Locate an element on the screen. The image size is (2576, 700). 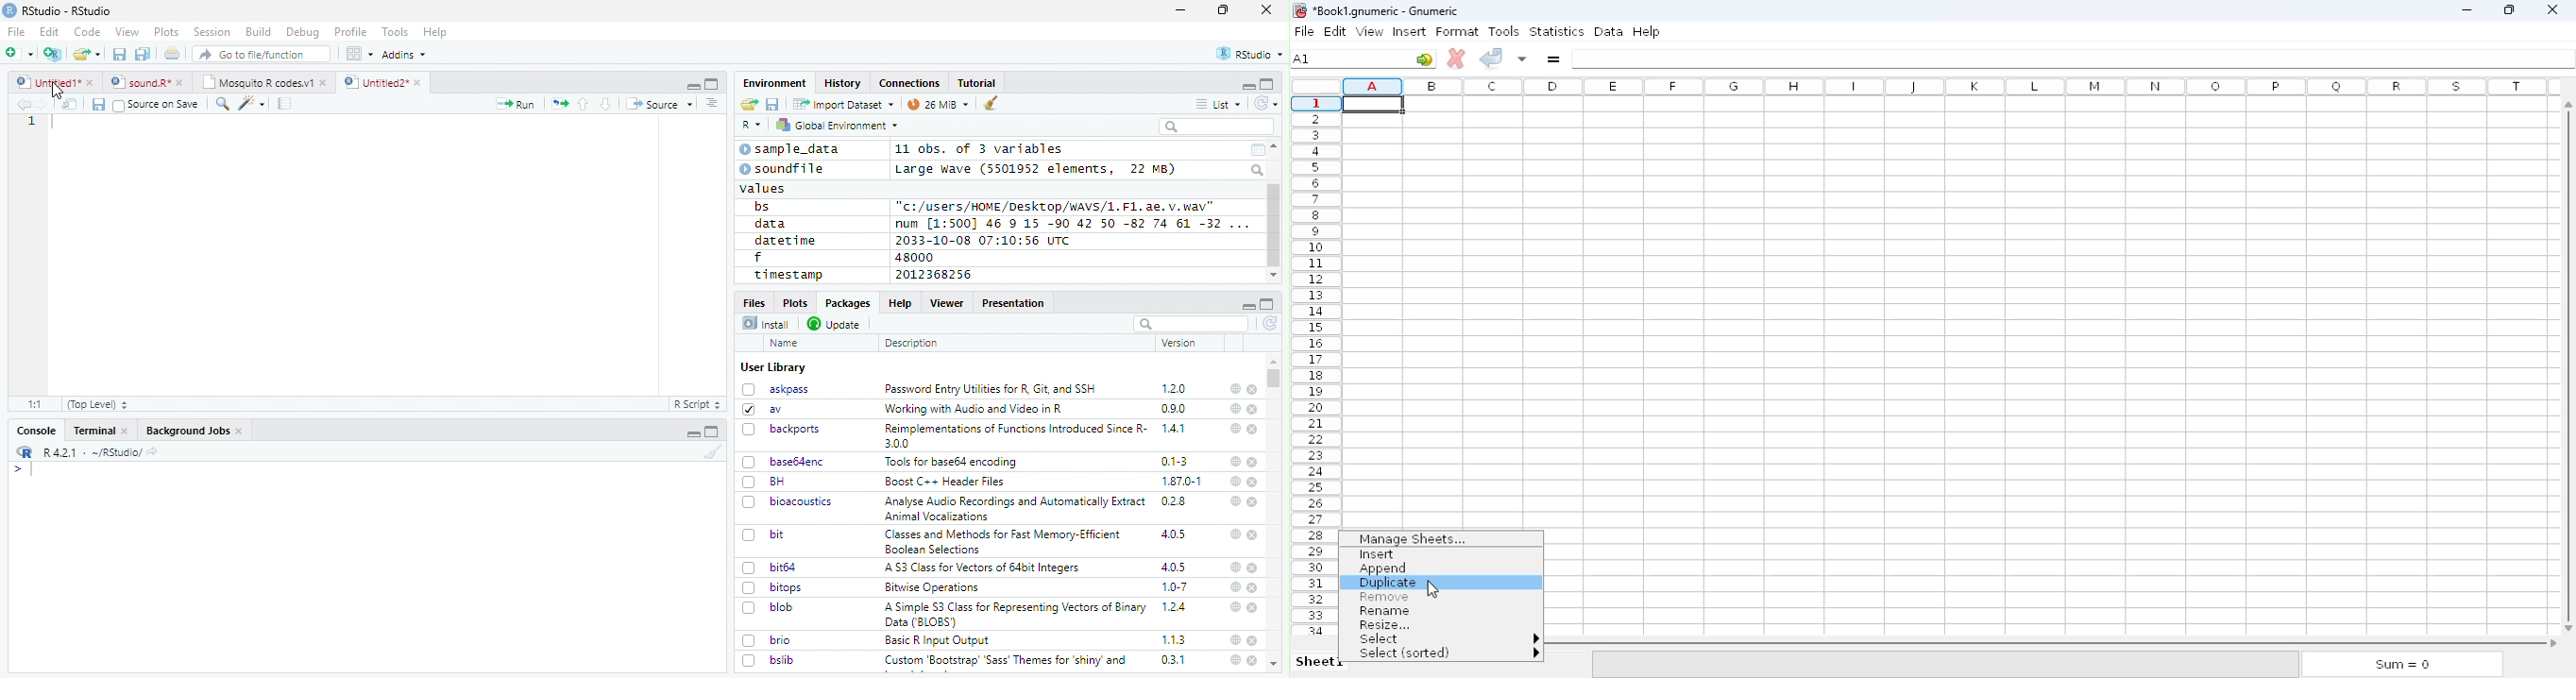
Description is located at coordinates (912, 343).